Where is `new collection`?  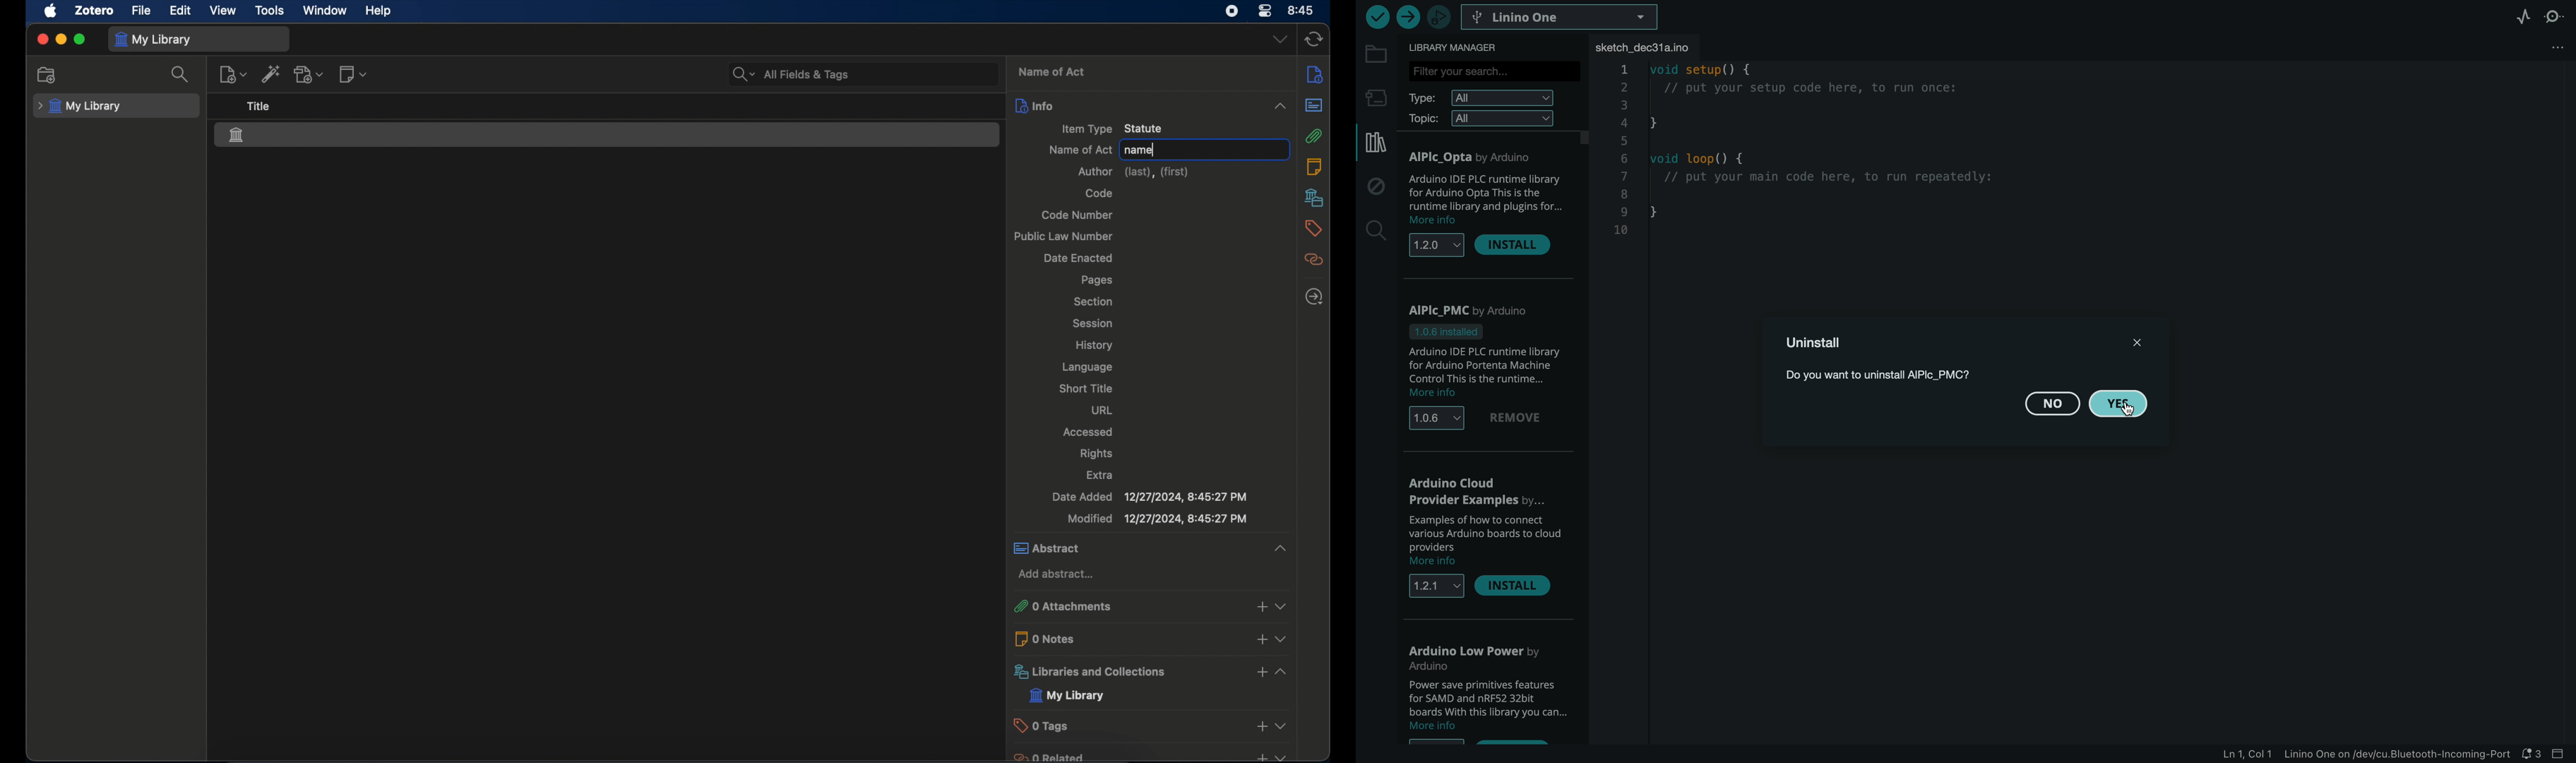 new collection is located at coordinates (47, 74).